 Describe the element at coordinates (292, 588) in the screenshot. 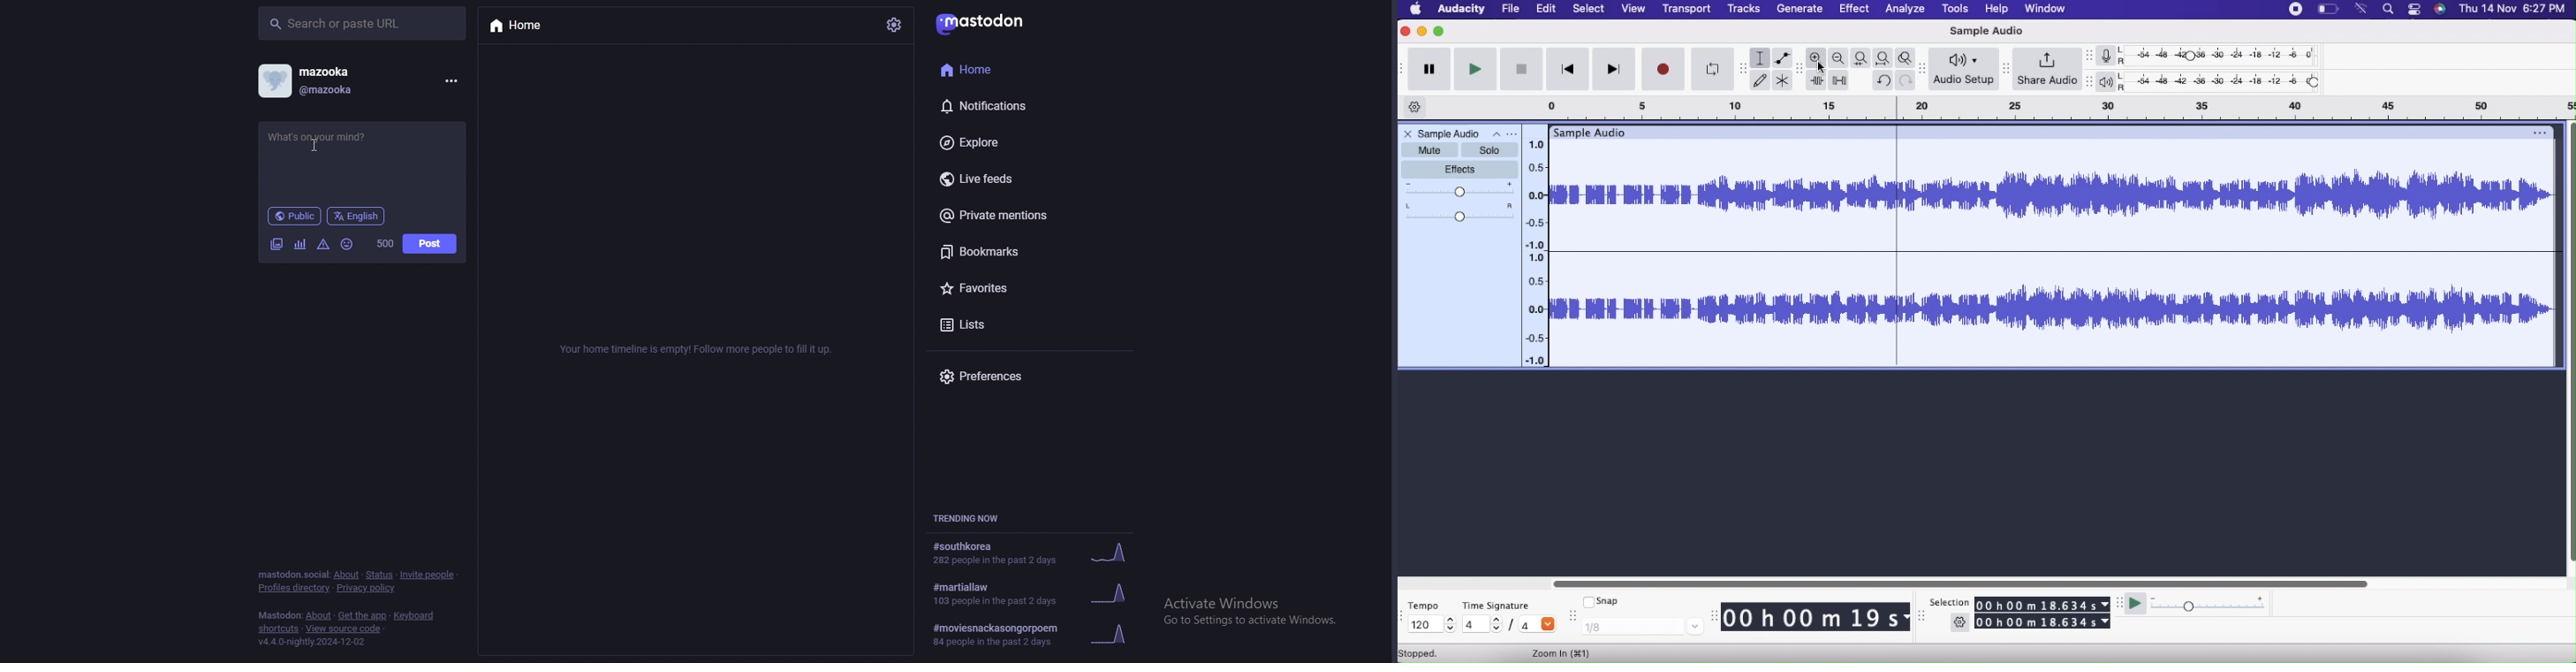

I see `profiles directory` at that location.